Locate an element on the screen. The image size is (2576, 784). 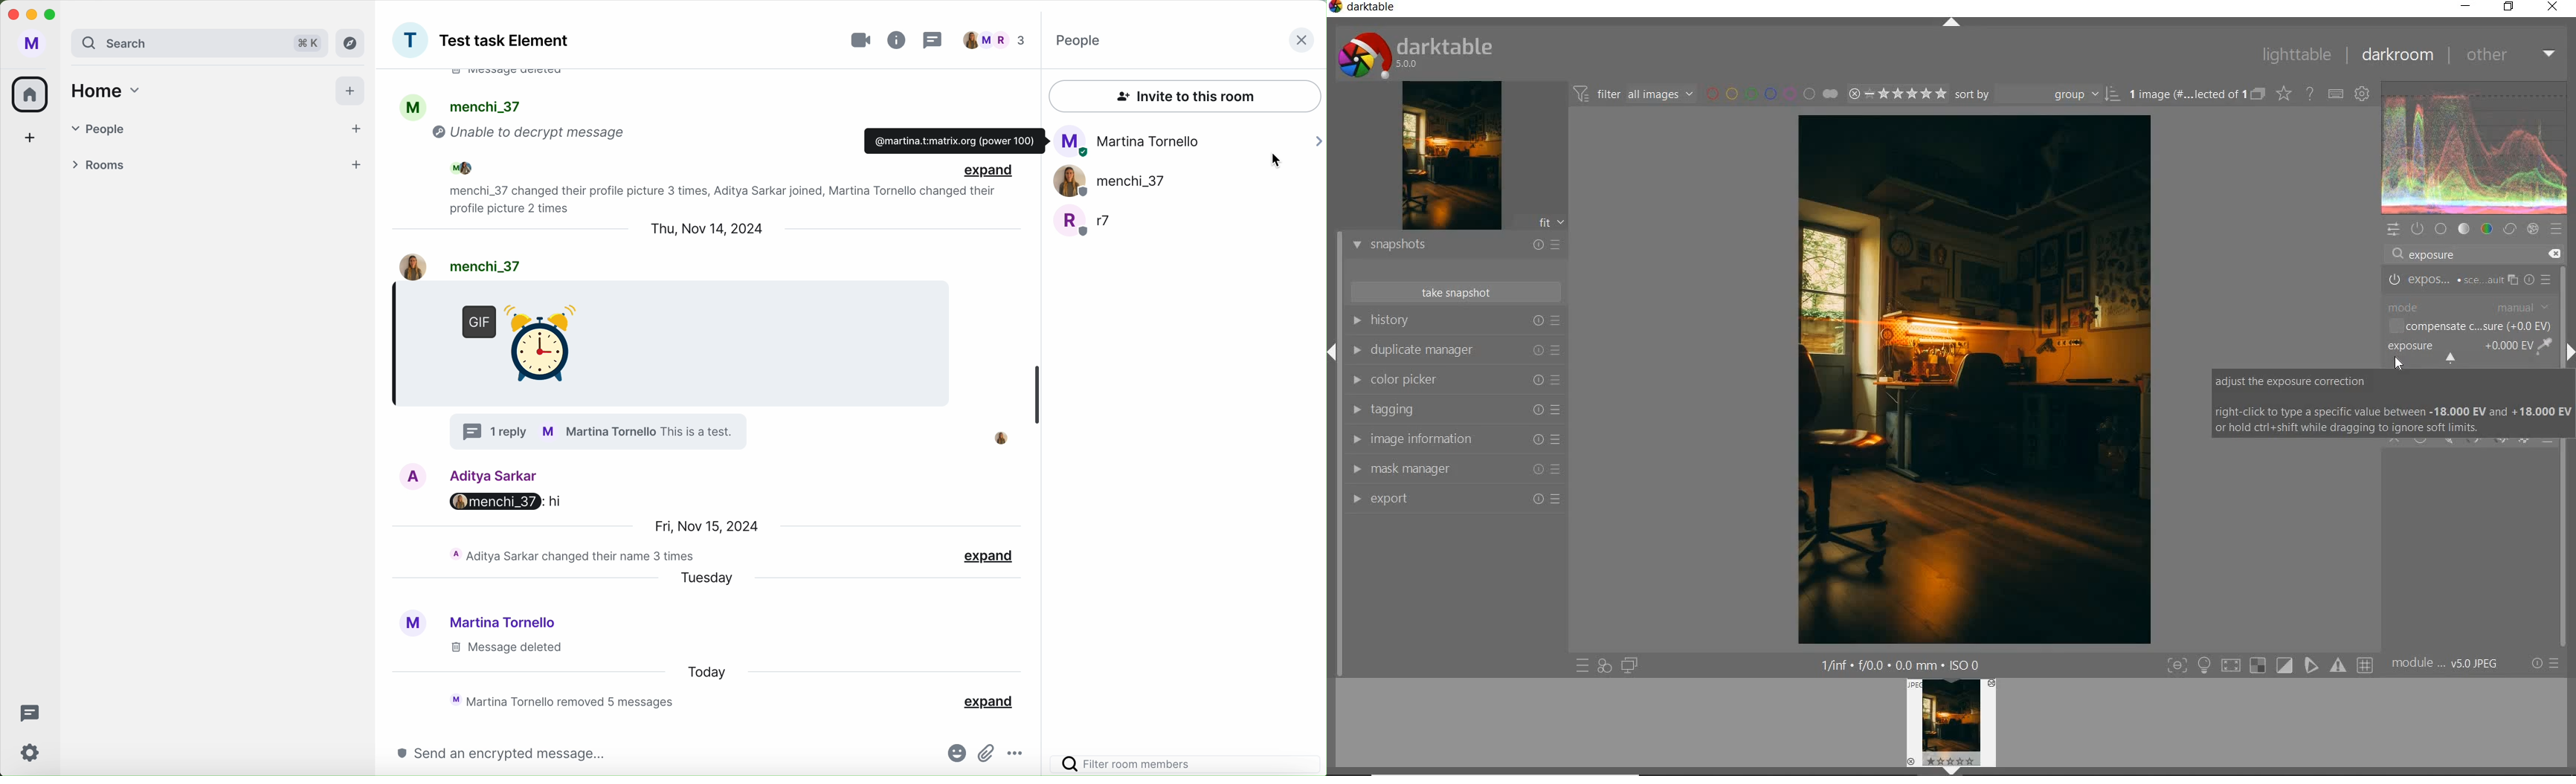
reset or presets & preferences is located at coordinates (2545, 662).